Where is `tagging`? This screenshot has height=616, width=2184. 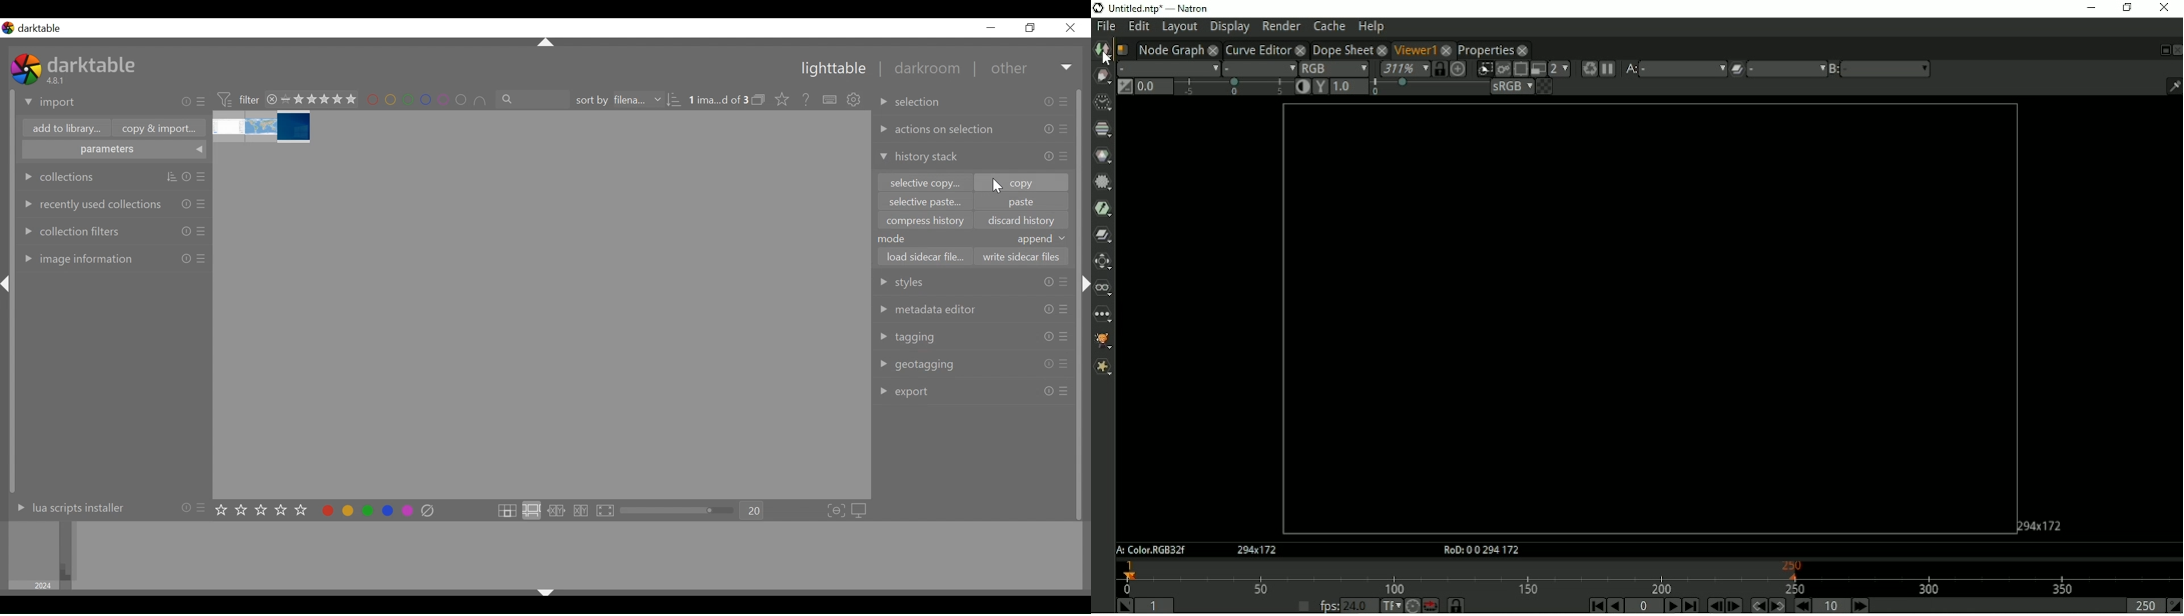 tagging is located at coordinates (908, 339).